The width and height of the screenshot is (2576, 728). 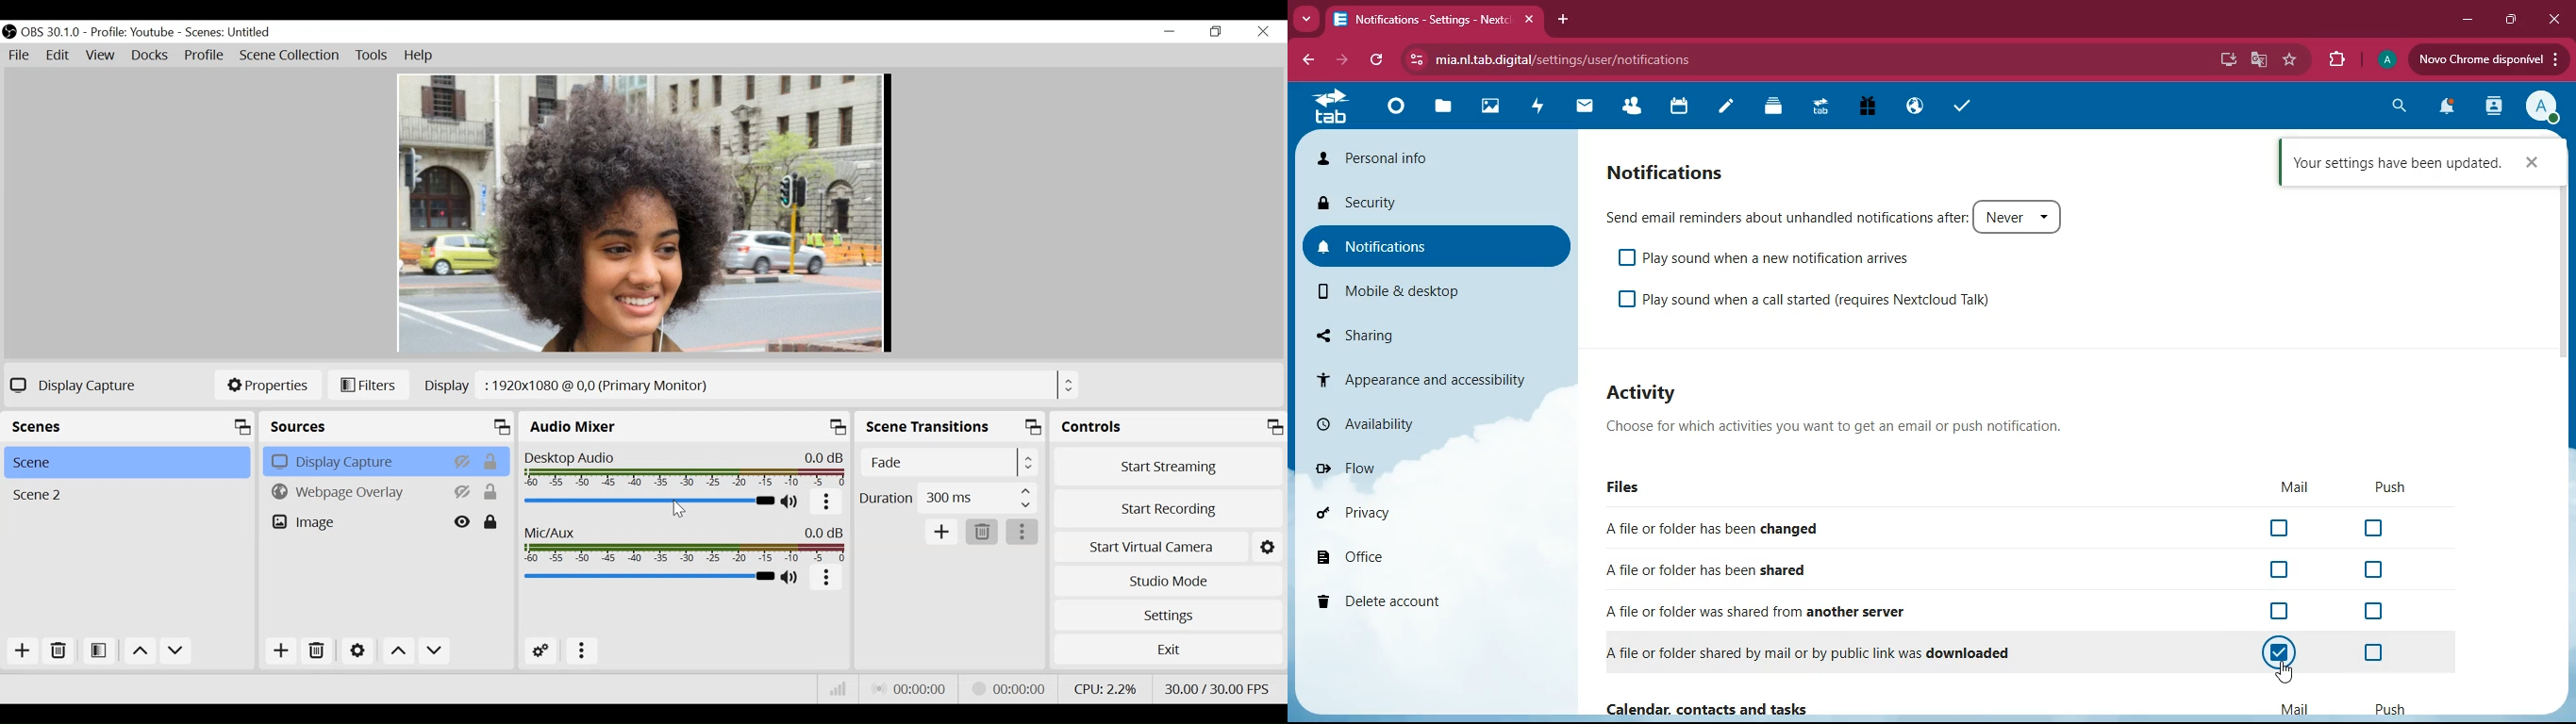 What do you see at coordinates (1168, 426) in the screenshot?
I see `Controls Panel` at bounding box center [1168, 426].